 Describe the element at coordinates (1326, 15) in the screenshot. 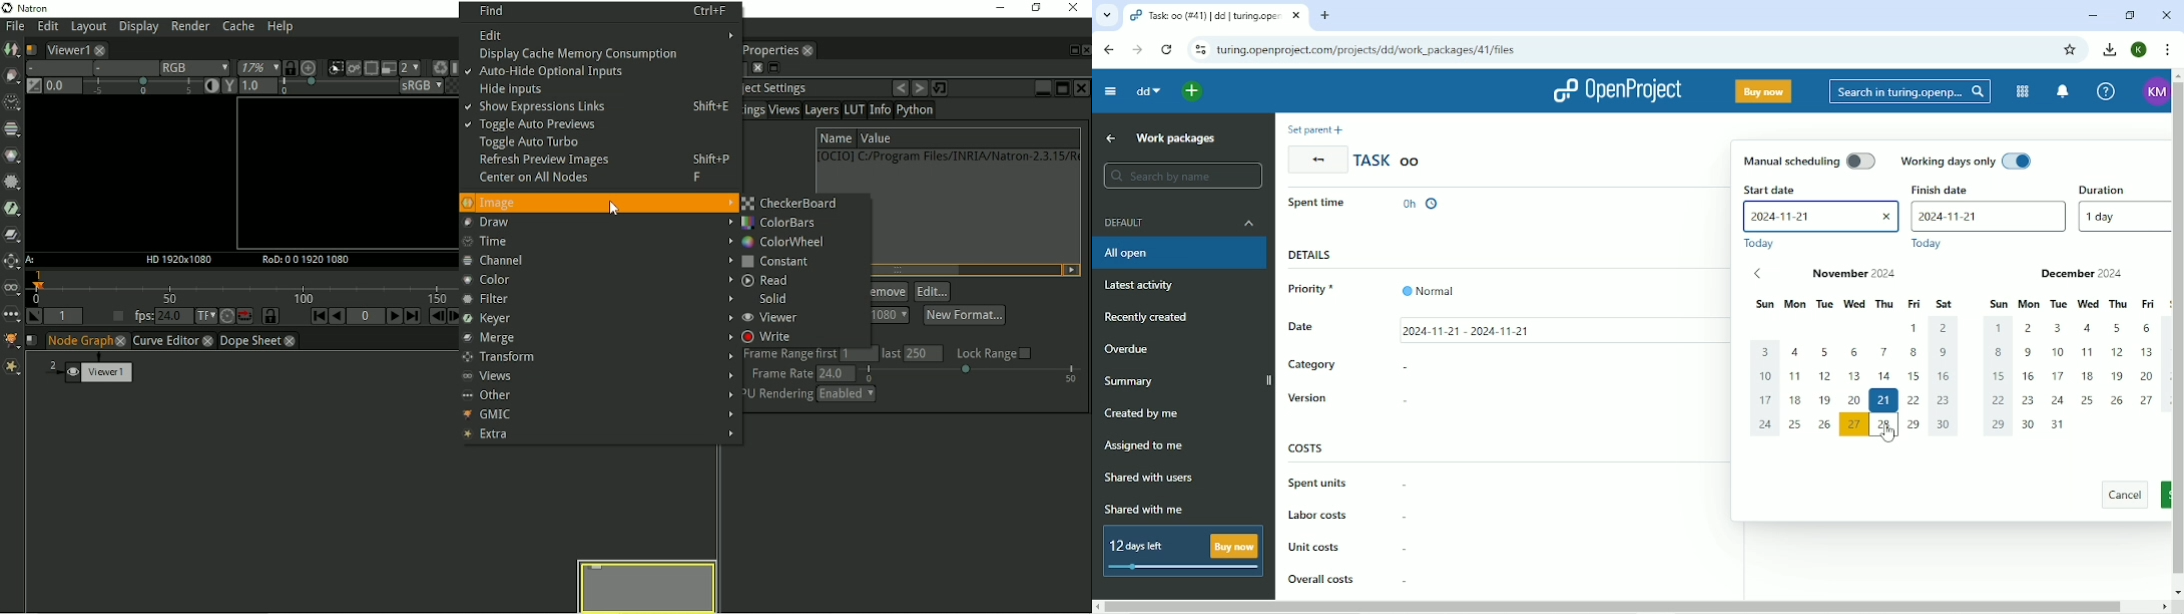

I see `New tab` at that location.